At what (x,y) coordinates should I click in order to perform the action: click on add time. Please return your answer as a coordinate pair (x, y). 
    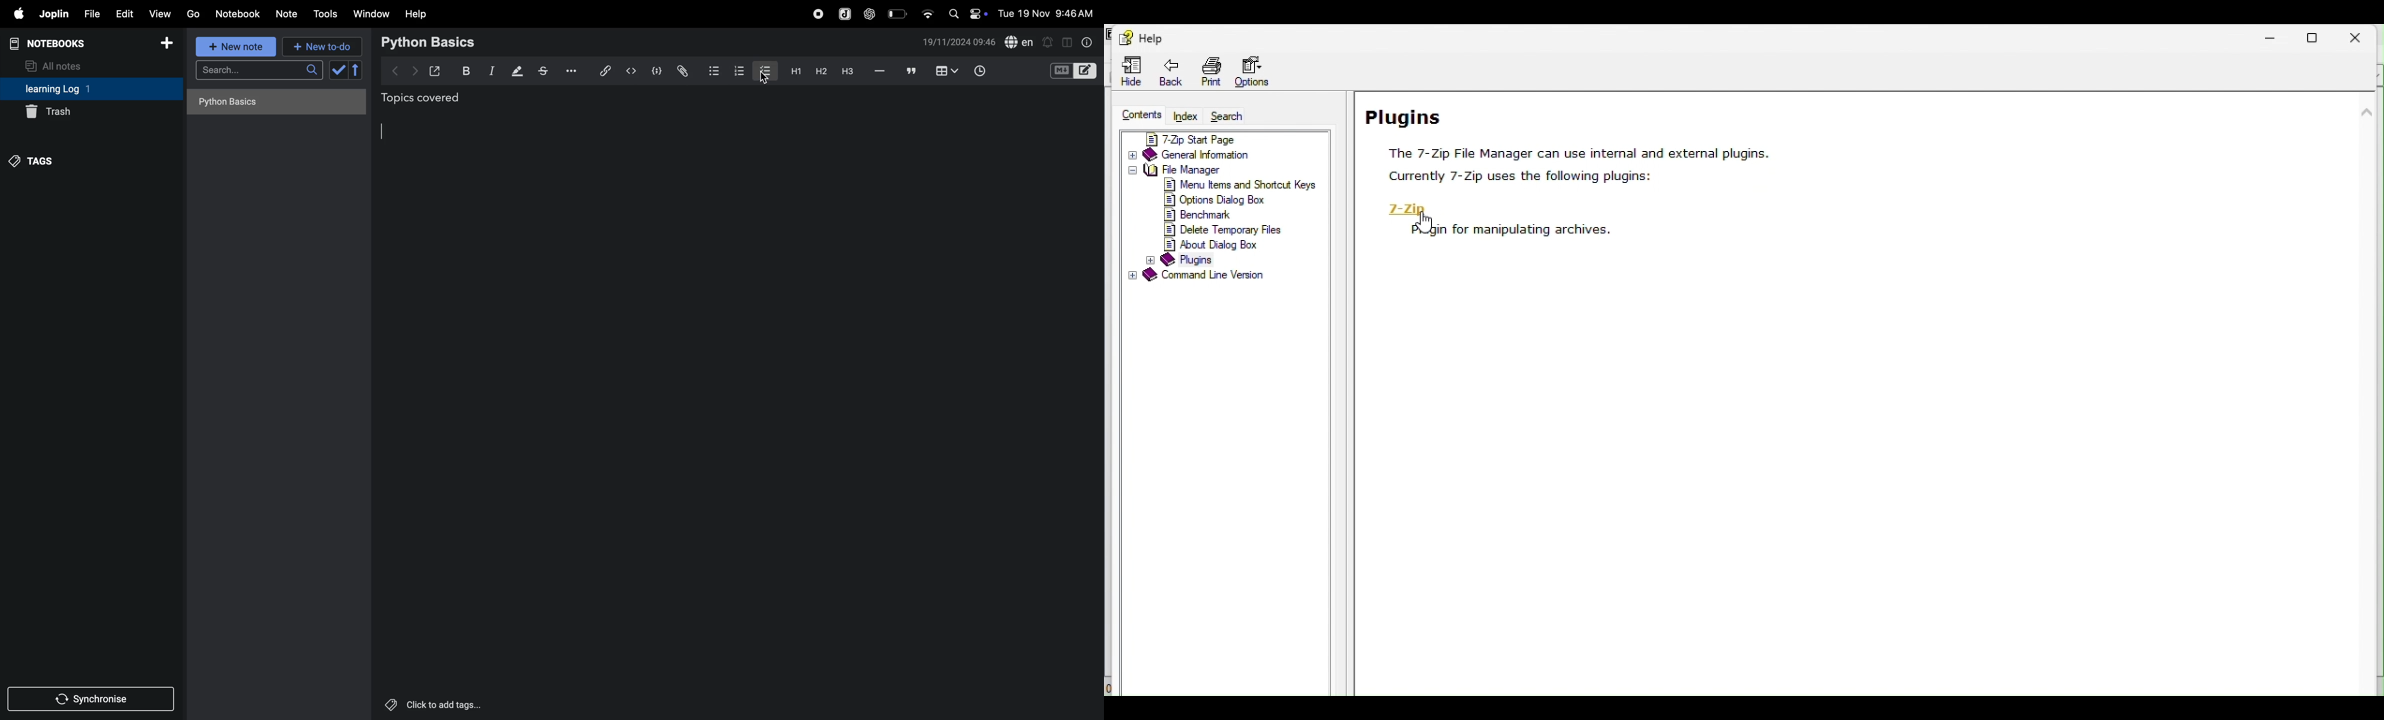
    Looking at the image, I should click on (990, 72).